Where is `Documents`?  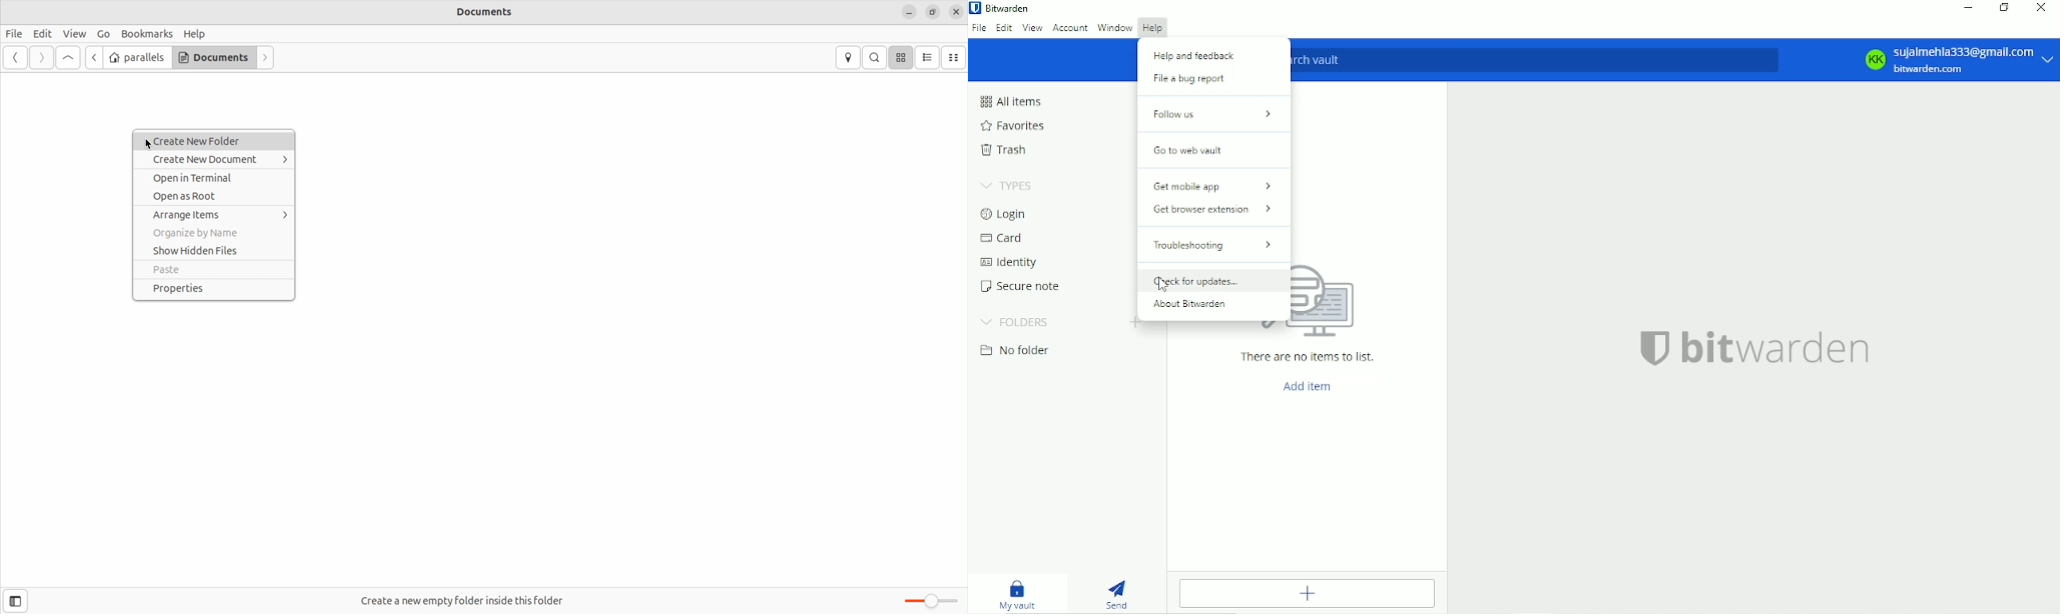 Documents is located at coordinates (214, 58).